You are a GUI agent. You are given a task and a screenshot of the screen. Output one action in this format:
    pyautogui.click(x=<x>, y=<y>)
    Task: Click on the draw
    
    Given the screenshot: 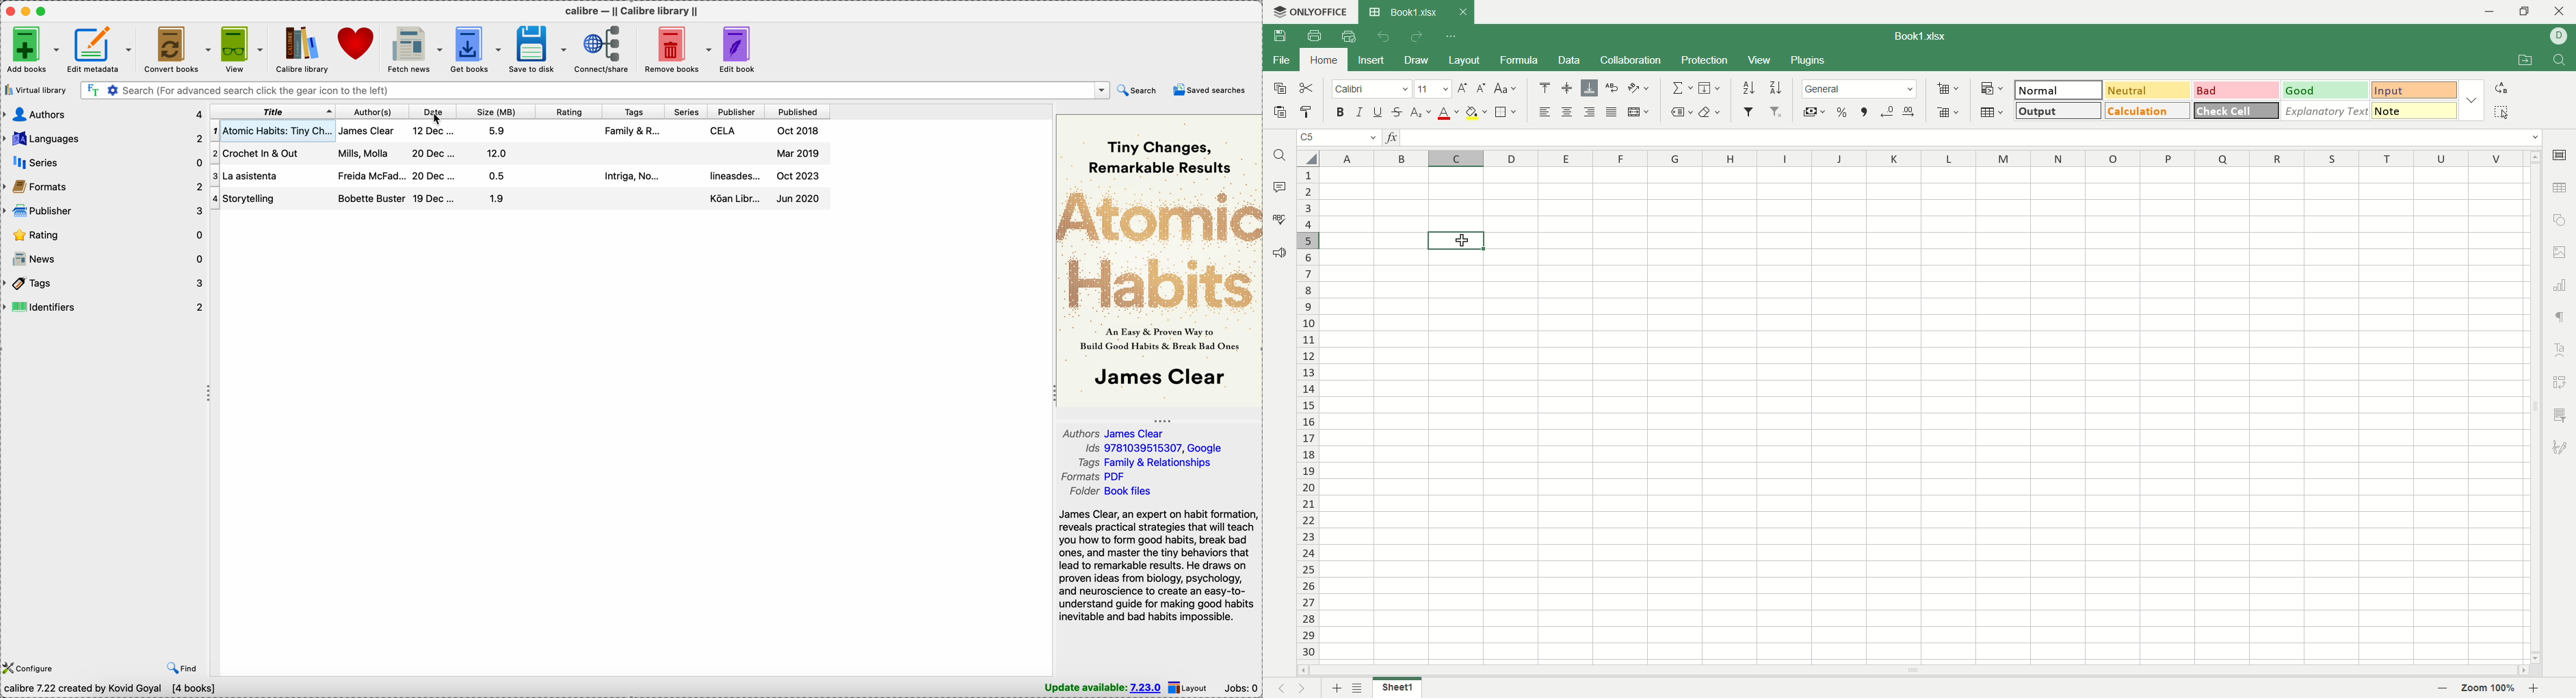 What is the action you would take?
    pyautogui.click(x=1418, y=61)
    